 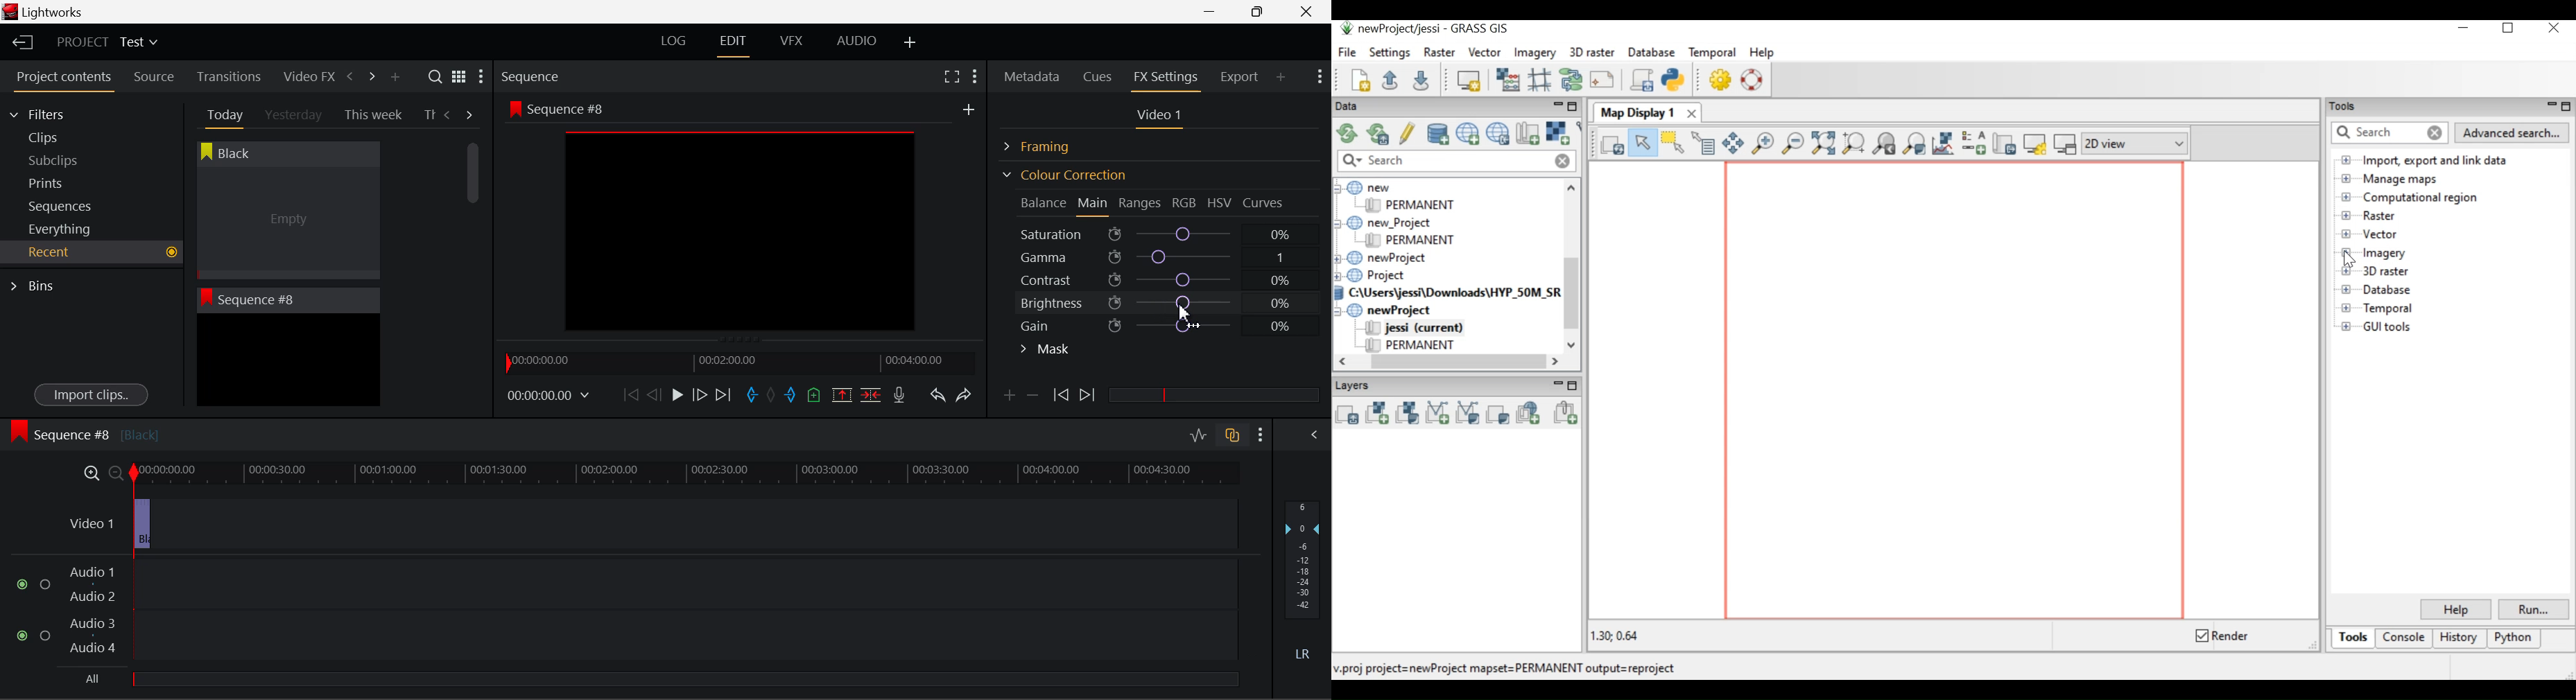 What do you see at coordinates (772, 396) in the screenshot?
I see `Remove All Marks` at bounding box center [772, 396].